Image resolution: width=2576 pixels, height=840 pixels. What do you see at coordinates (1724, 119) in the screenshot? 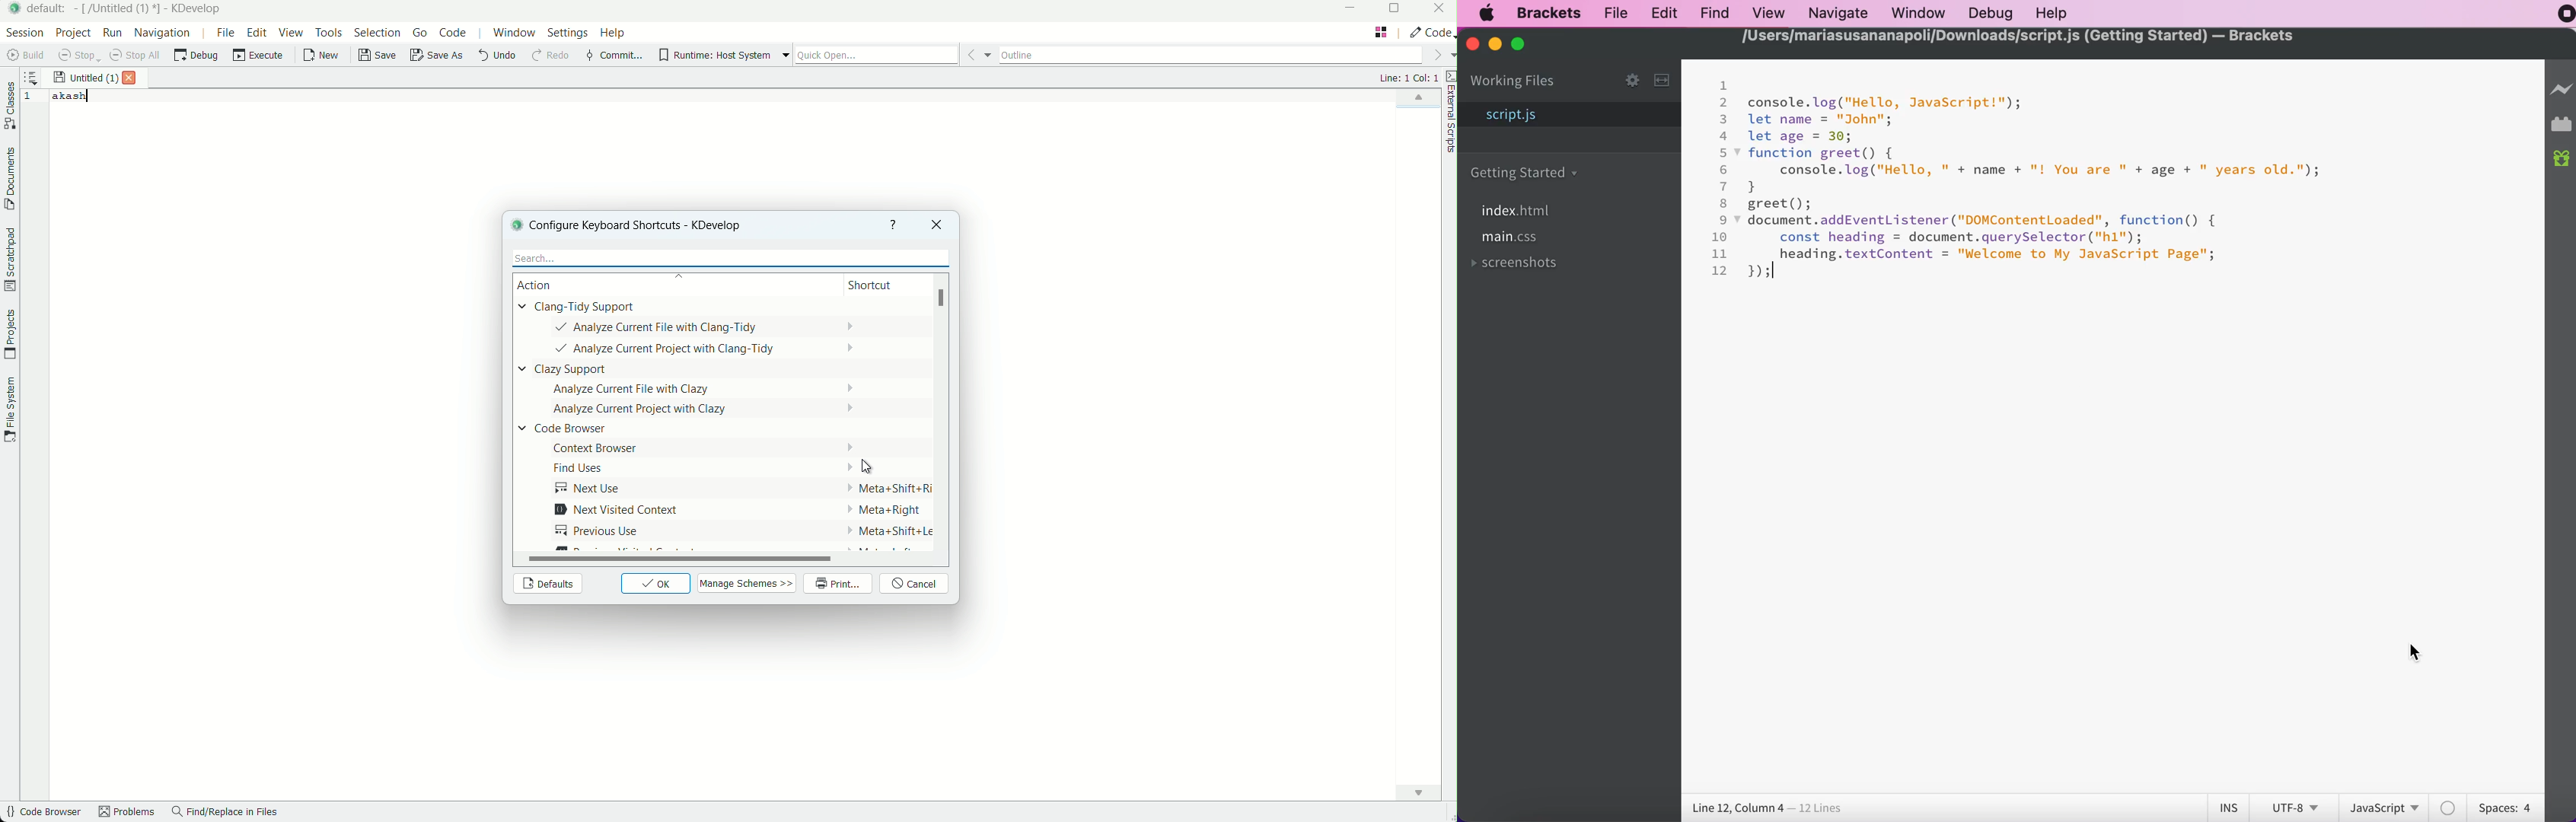
I see `3` at bounding box center [1724, 119].